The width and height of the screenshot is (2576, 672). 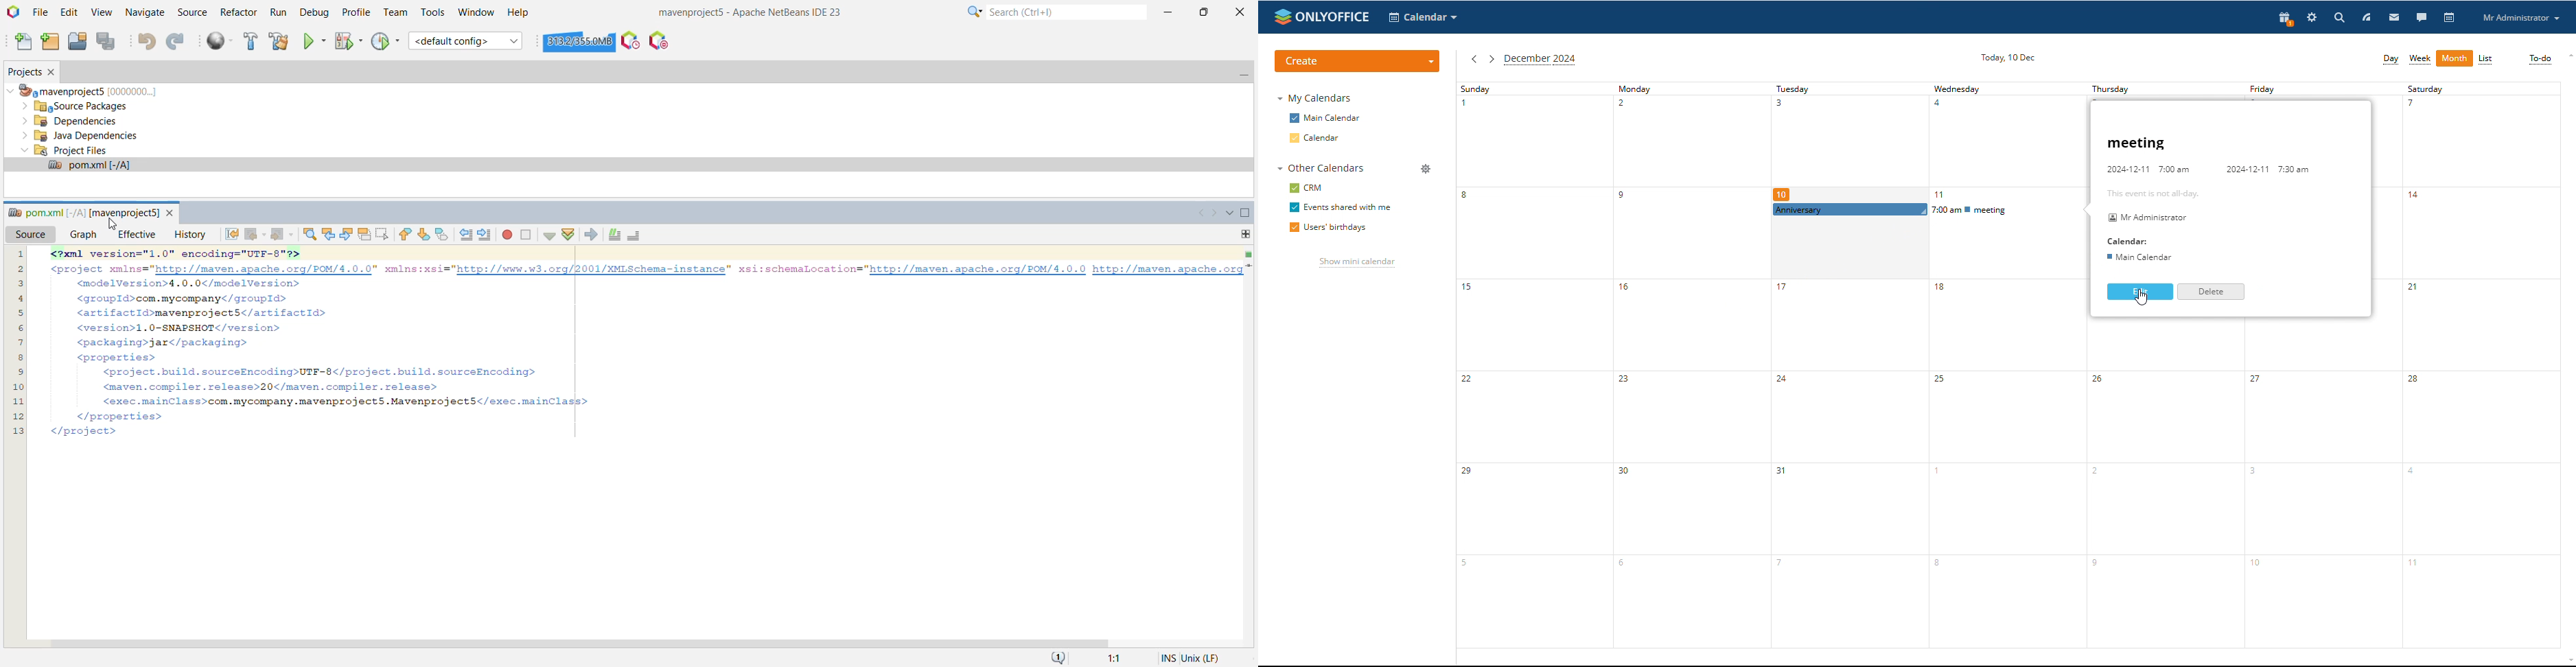 What do you see at coordinates (2315, 89) in the screenshot?
I see `` at bounding box center [2315, 89].